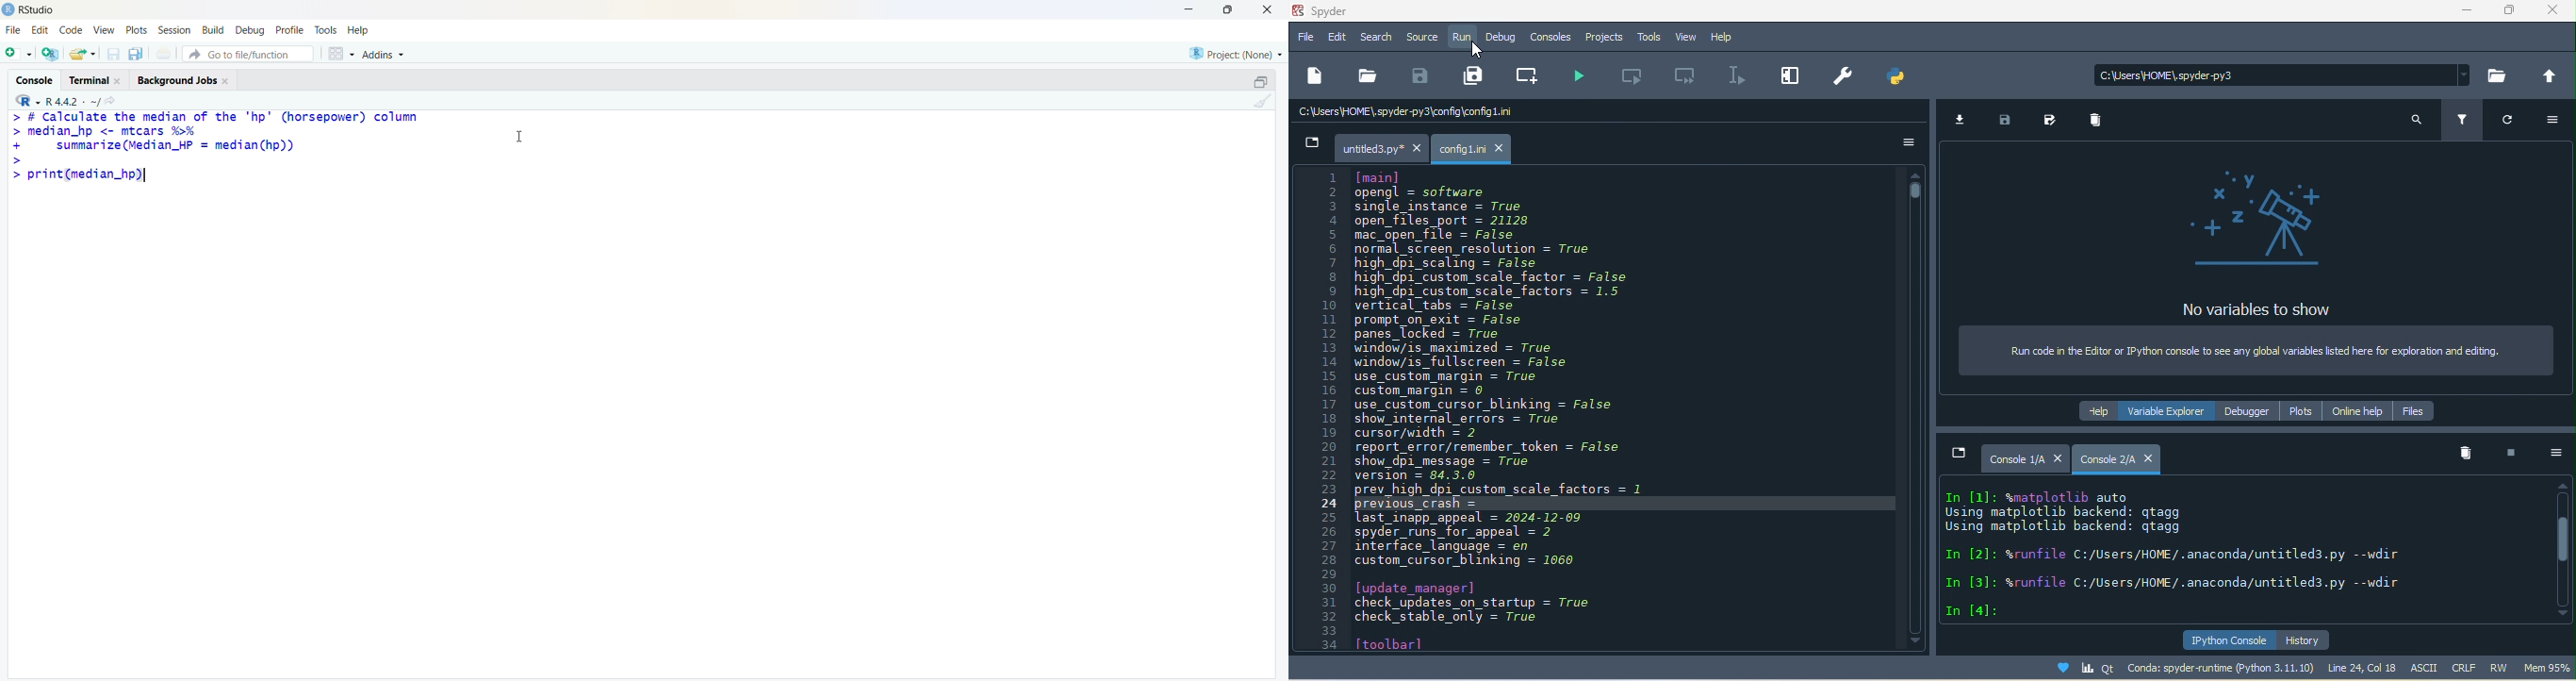 The height and width of the screenshot is (700, 2576). I want to click on logo, so click(8, 10).